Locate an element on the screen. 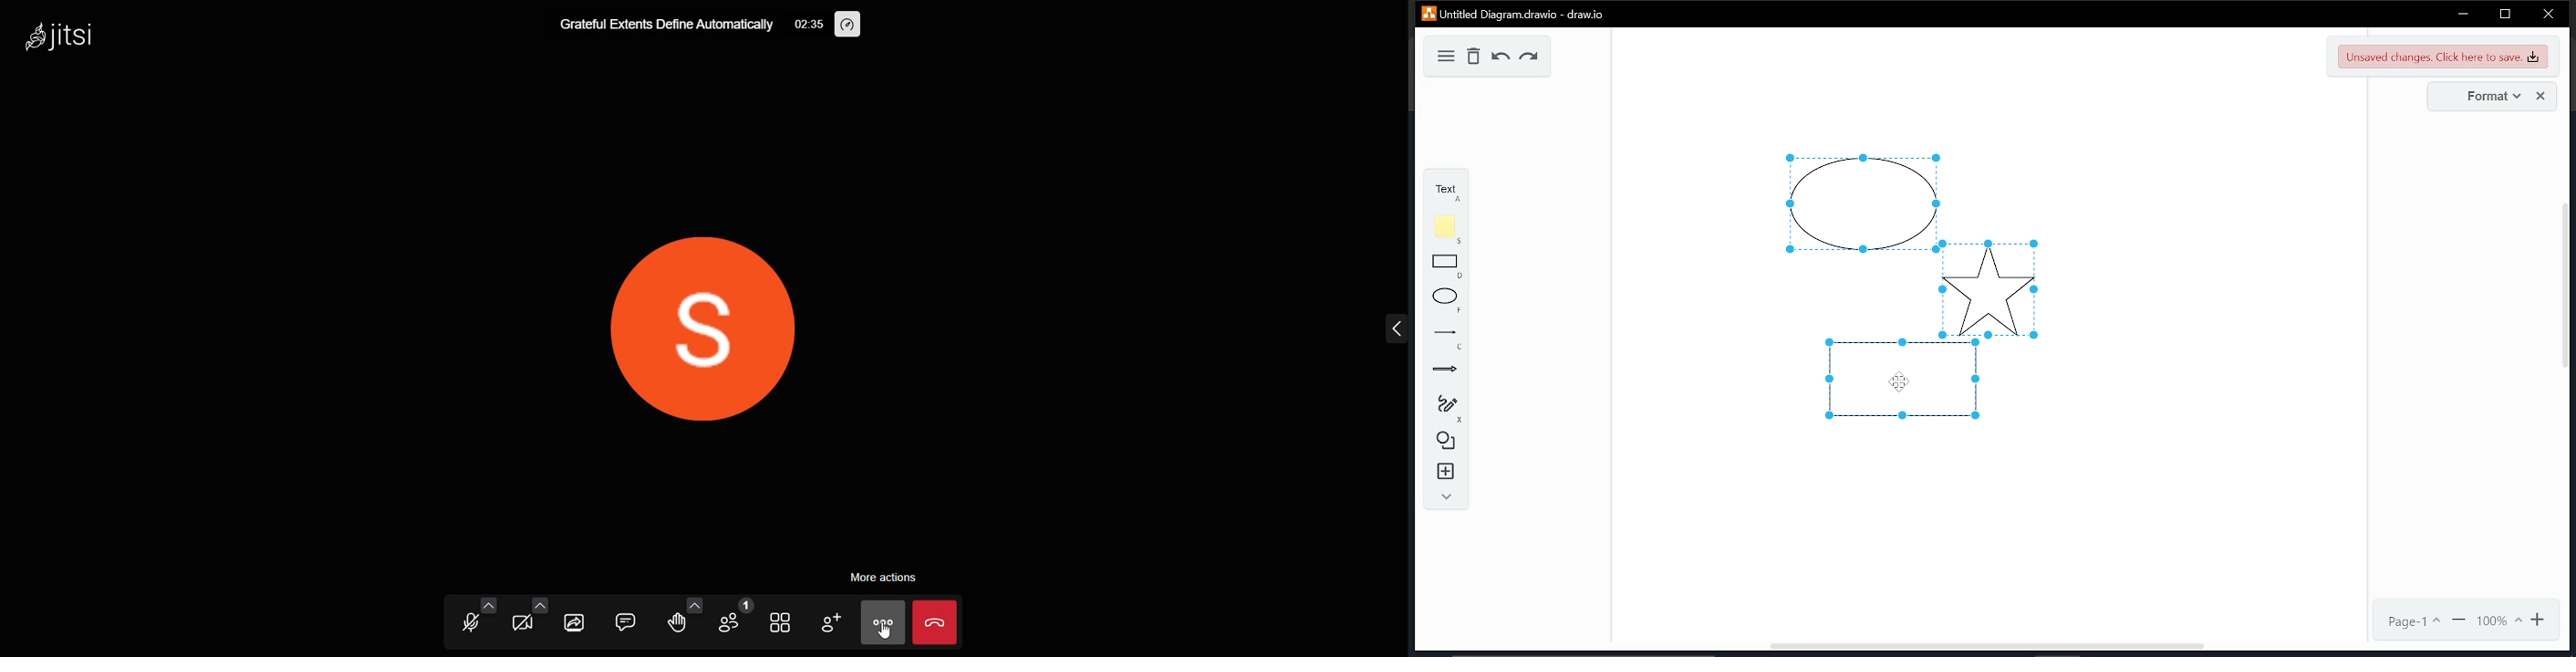 The height and width of the screenshot is (672, 2576). participants is located at coordinates (731, 617).